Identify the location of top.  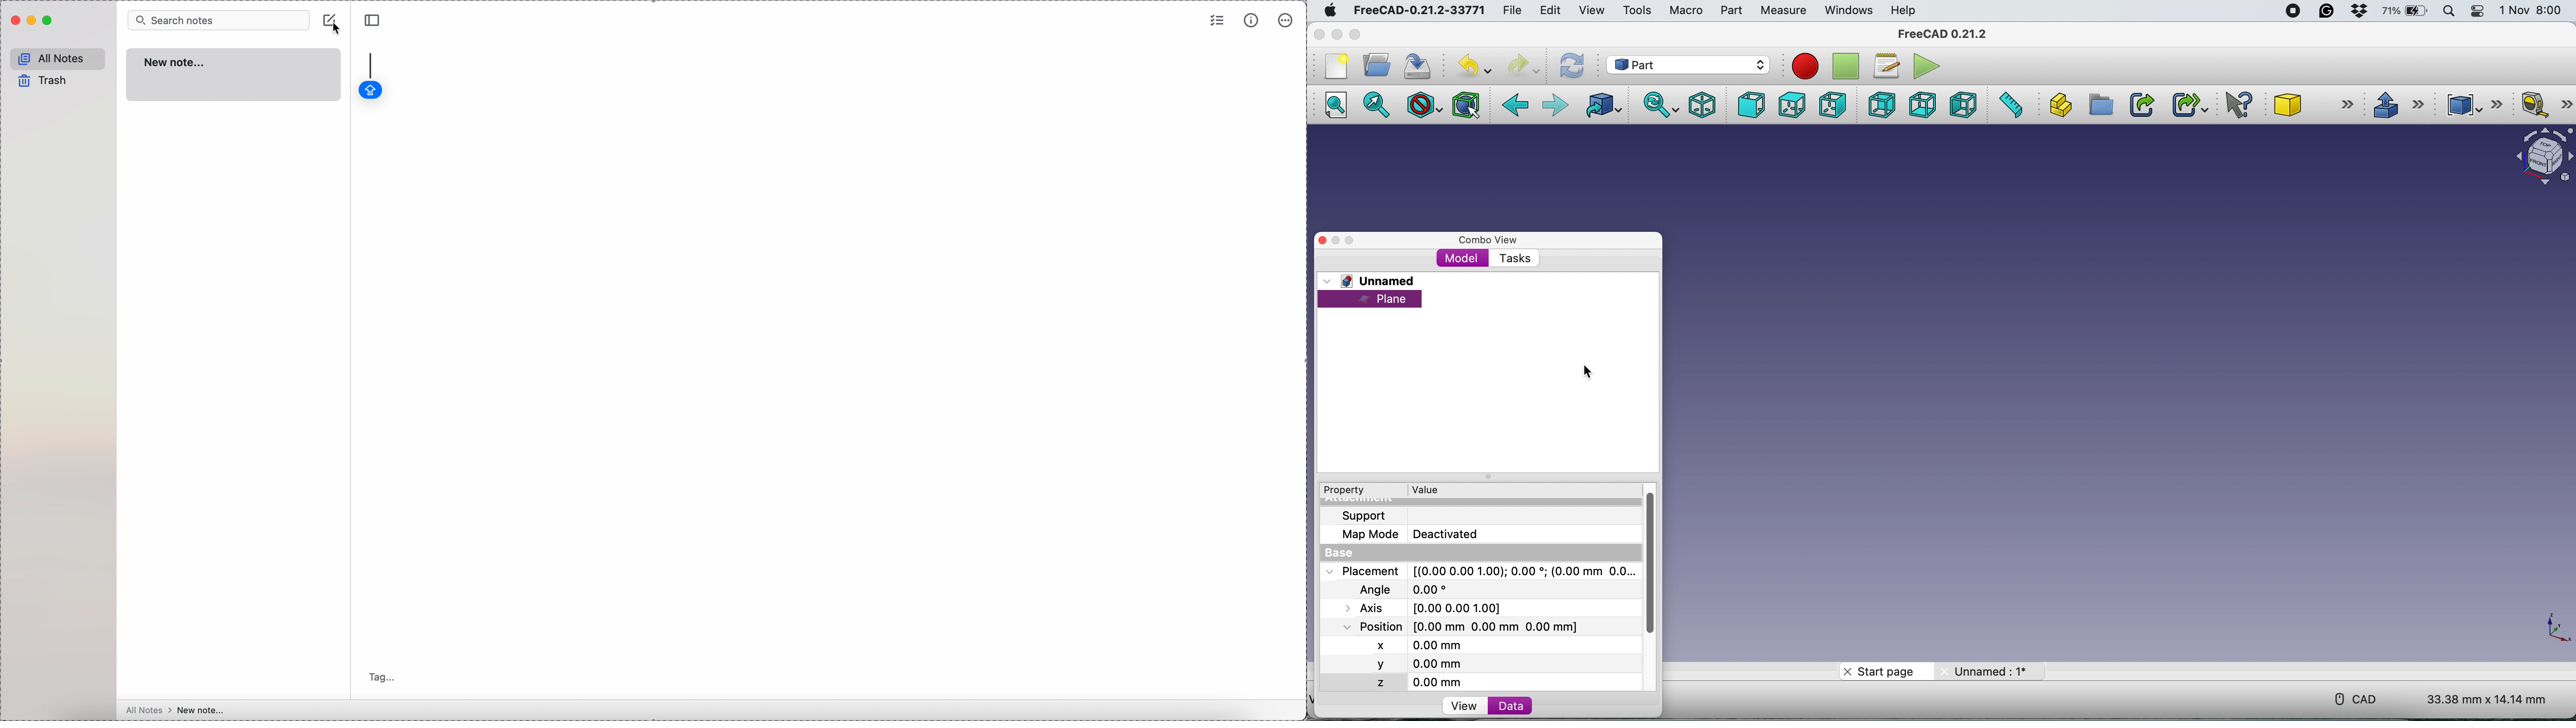
(1791, 106).